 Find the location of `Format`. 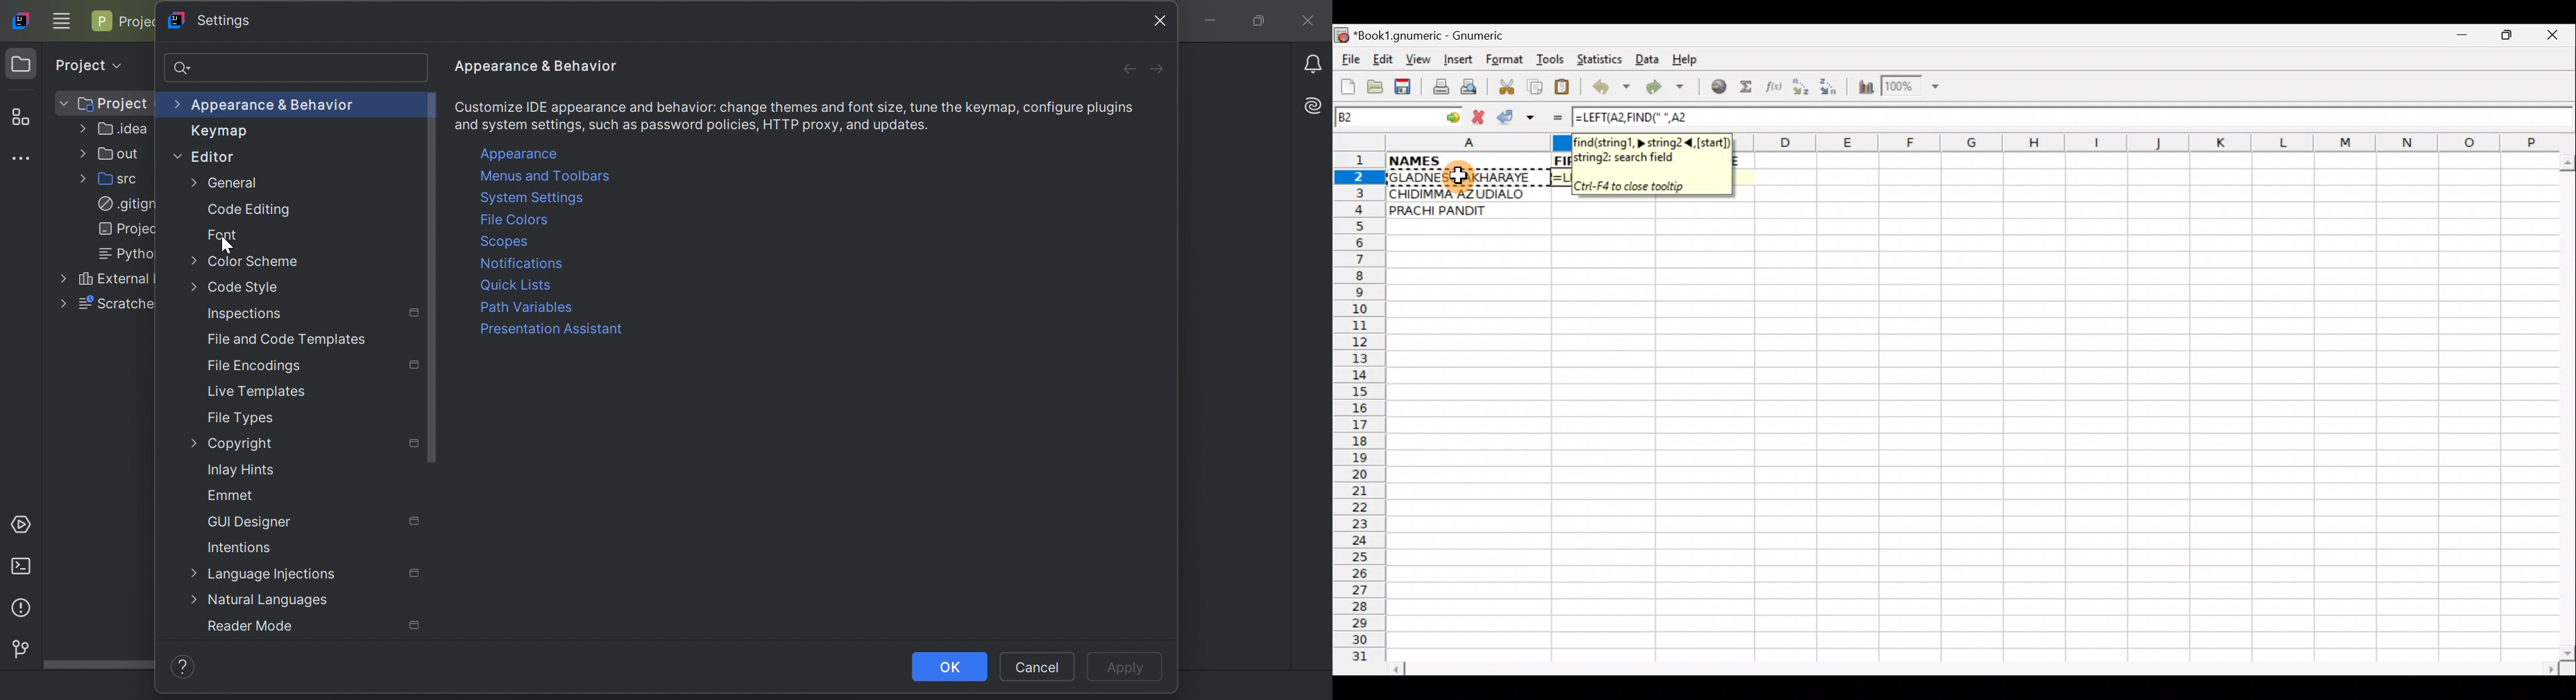

Format is located at coordinates (1507, 61).